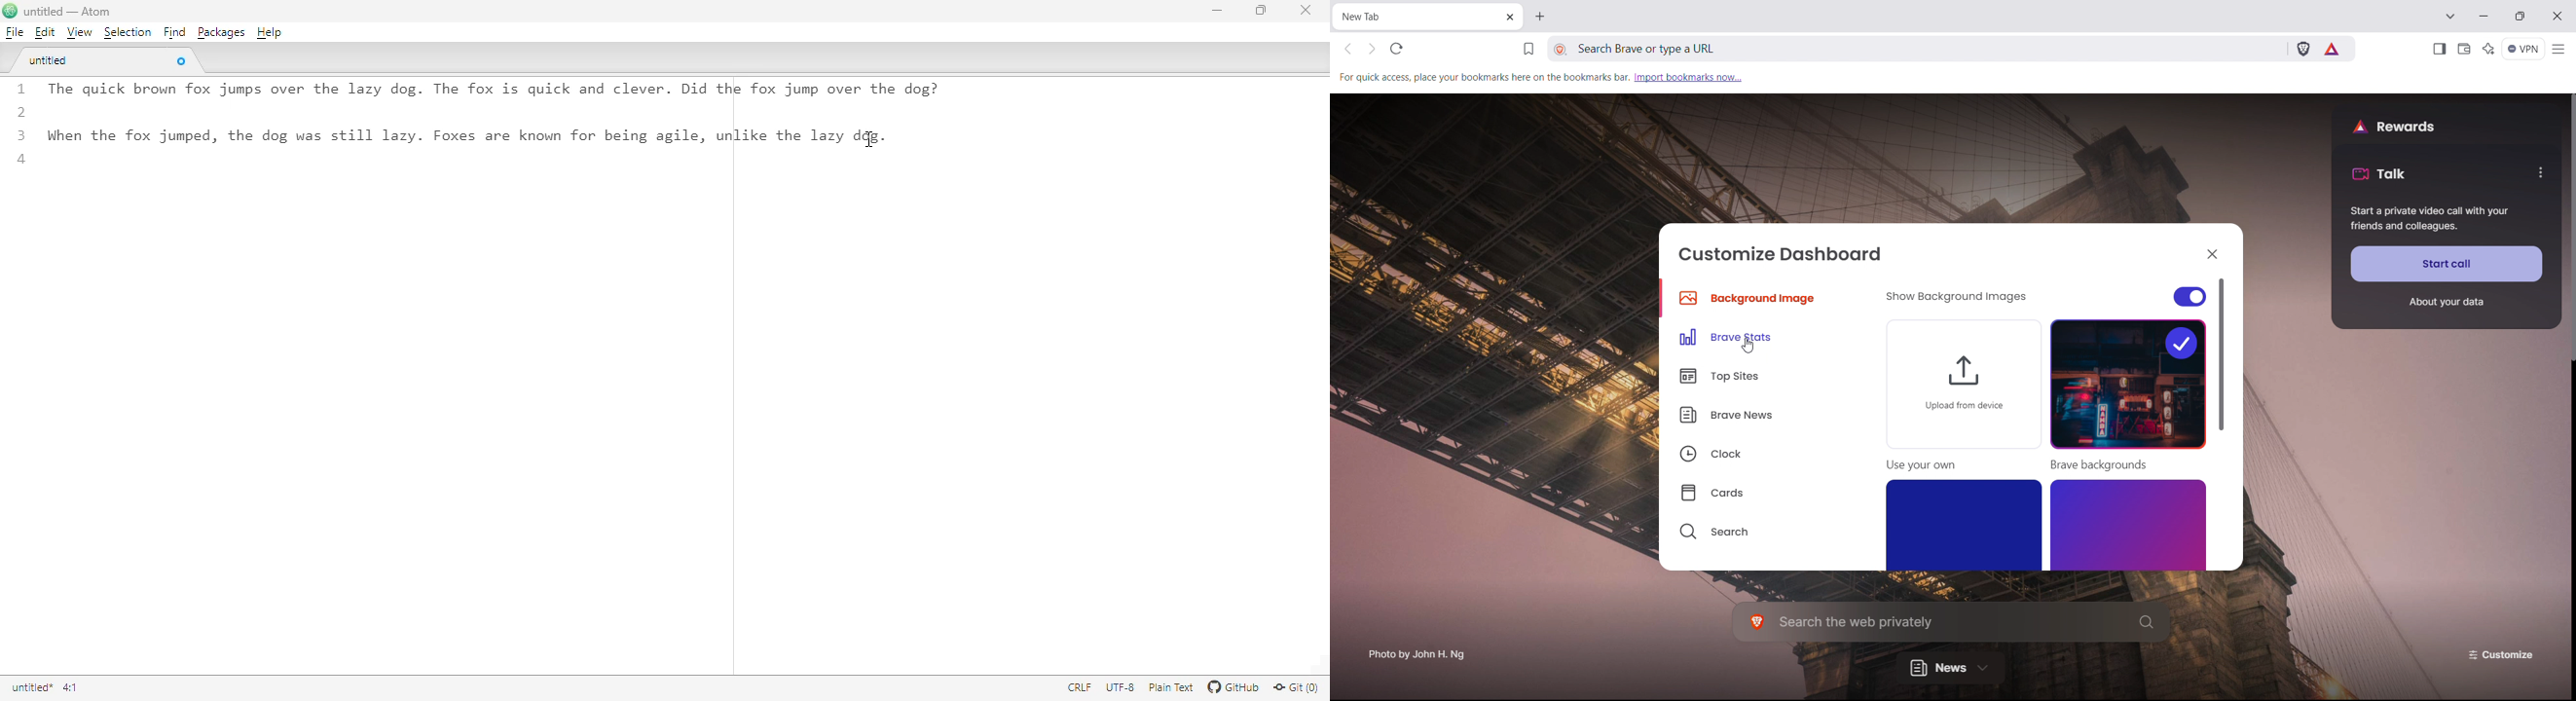 The width and height of the screenshot is (2576, 728). What do you see at coordinates (1081, 688) in the screenshot?
I see `CRLF` at bounding box center [1081, 688].